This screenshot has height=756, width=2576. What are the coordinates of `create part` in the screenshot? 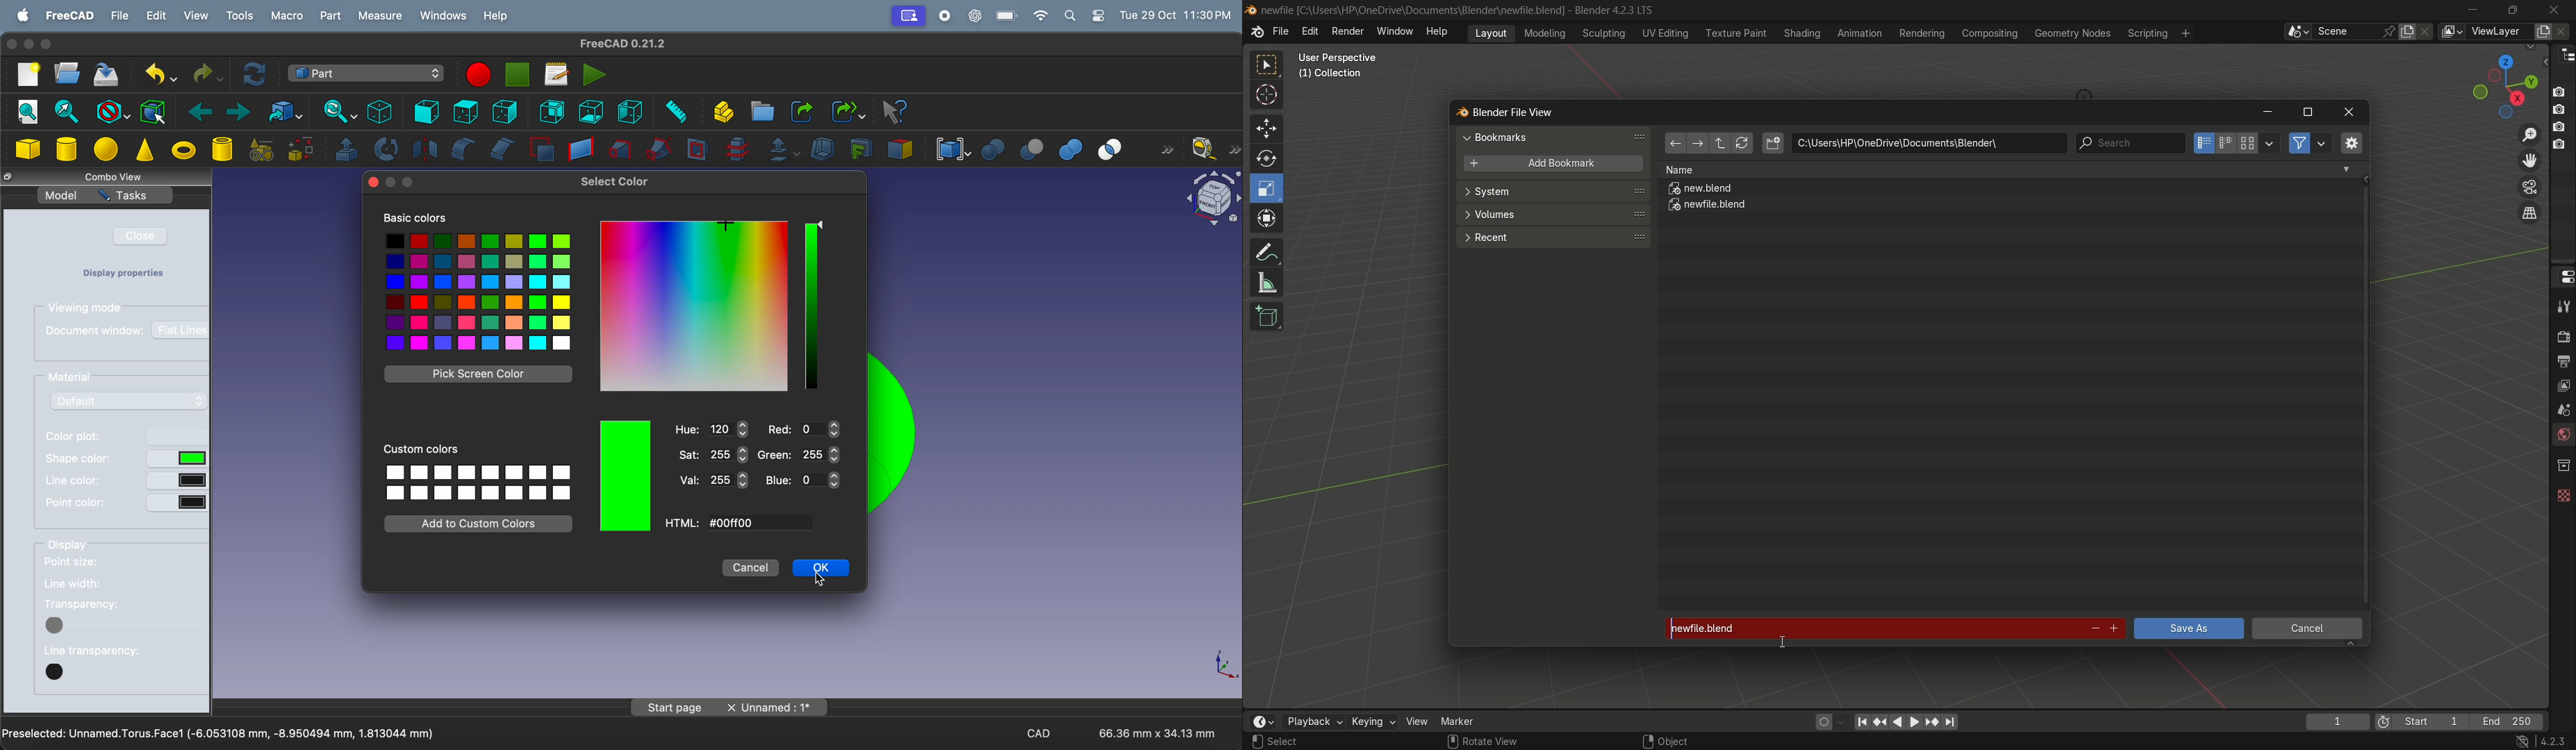 It's located at (720, 111).